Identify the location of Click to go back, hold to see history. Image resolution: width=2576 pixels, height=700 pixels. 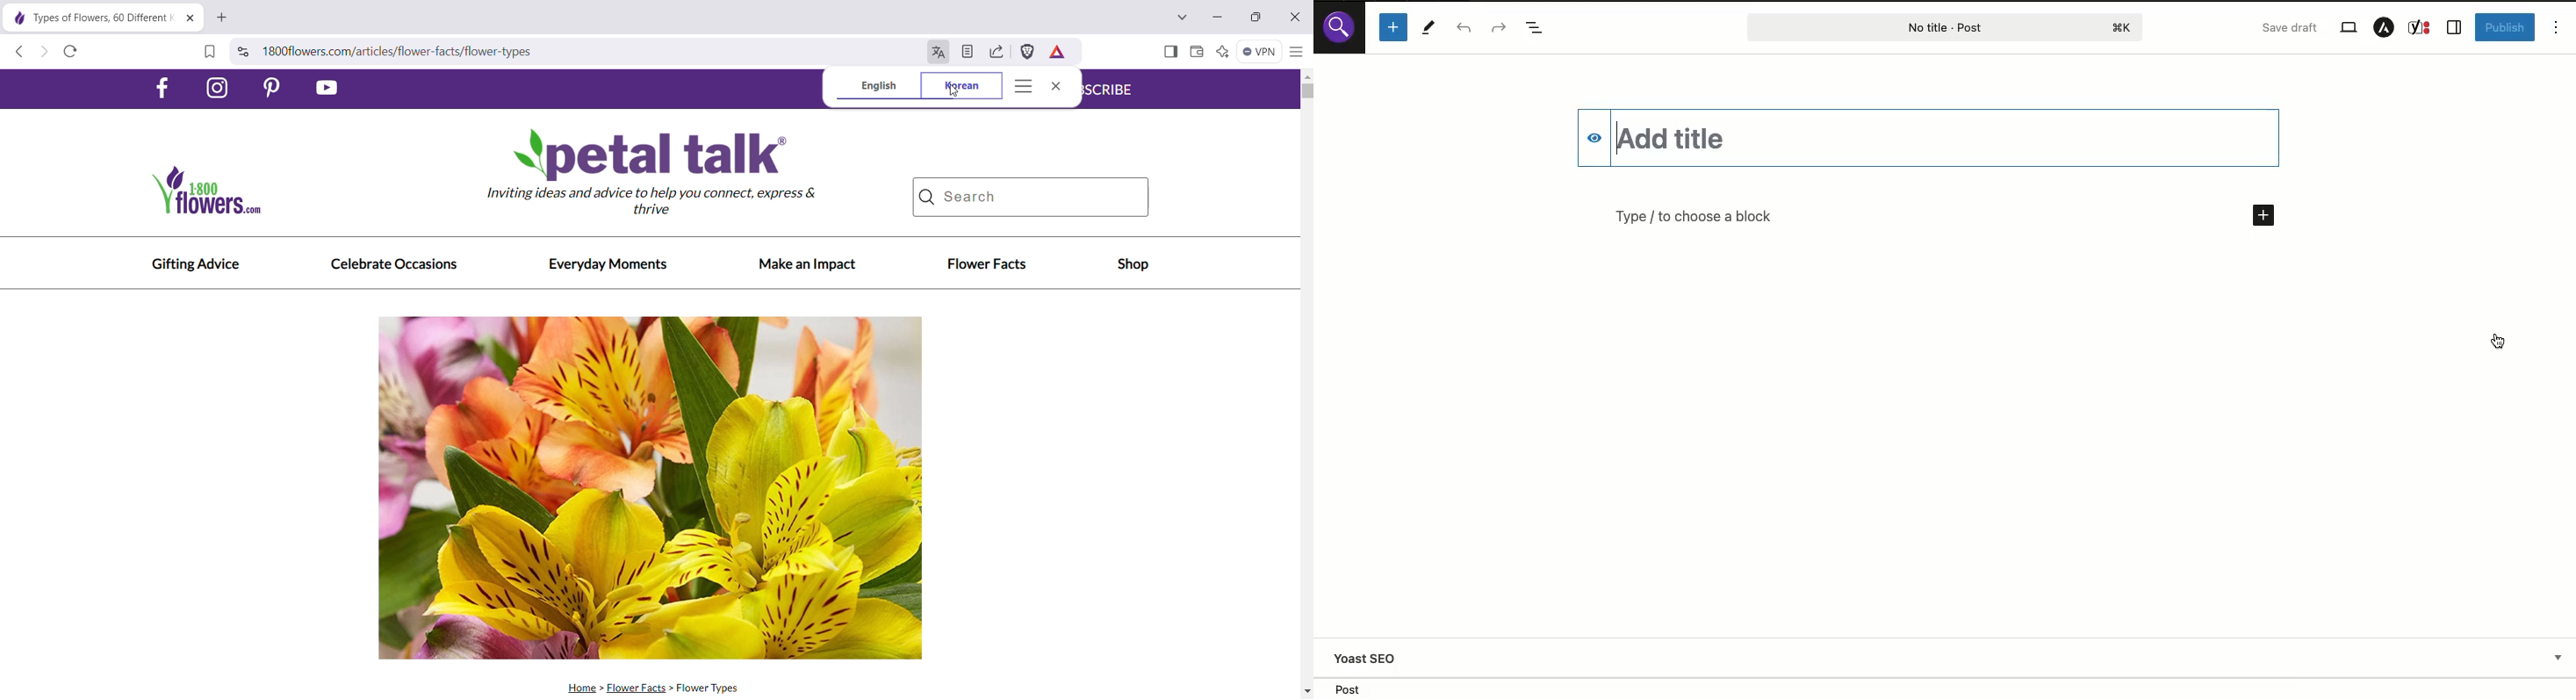
(21, 51).